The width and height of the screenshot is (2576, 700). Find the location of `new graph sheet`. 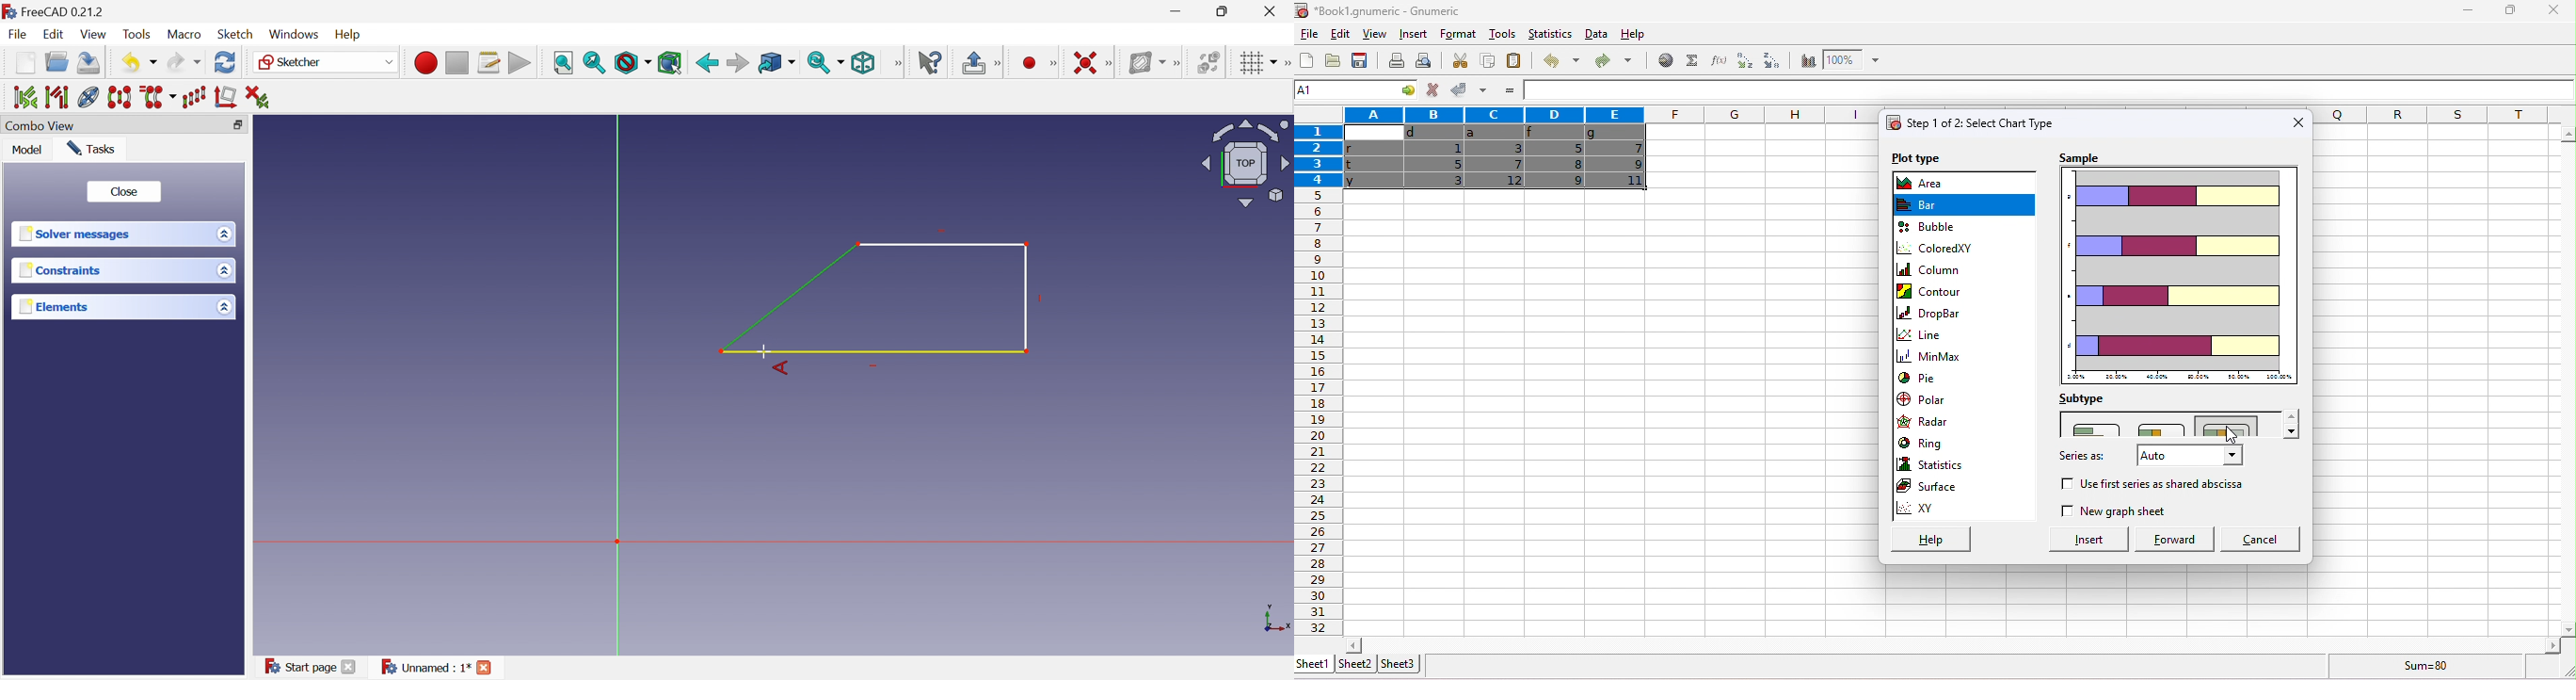

new graph sheet is located at coordinates (2115, 512).